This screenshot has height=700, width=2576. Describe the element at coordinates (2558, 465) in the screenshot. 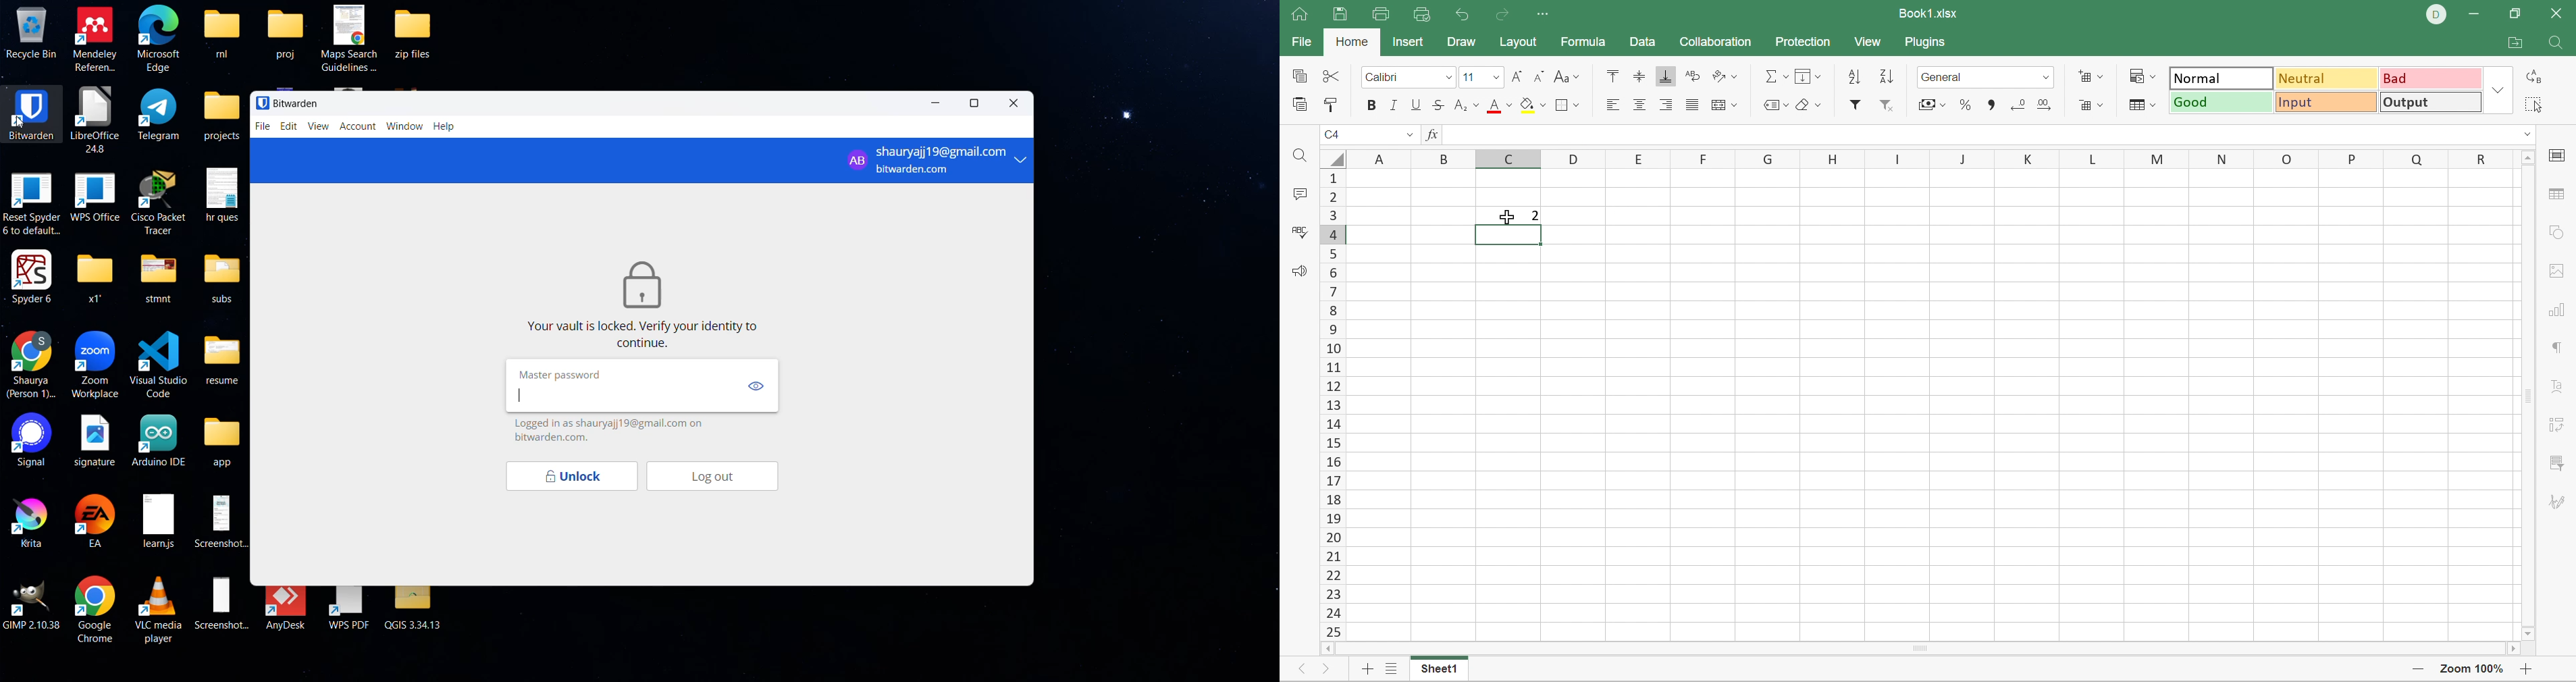

I see `slicer settings` at that location.